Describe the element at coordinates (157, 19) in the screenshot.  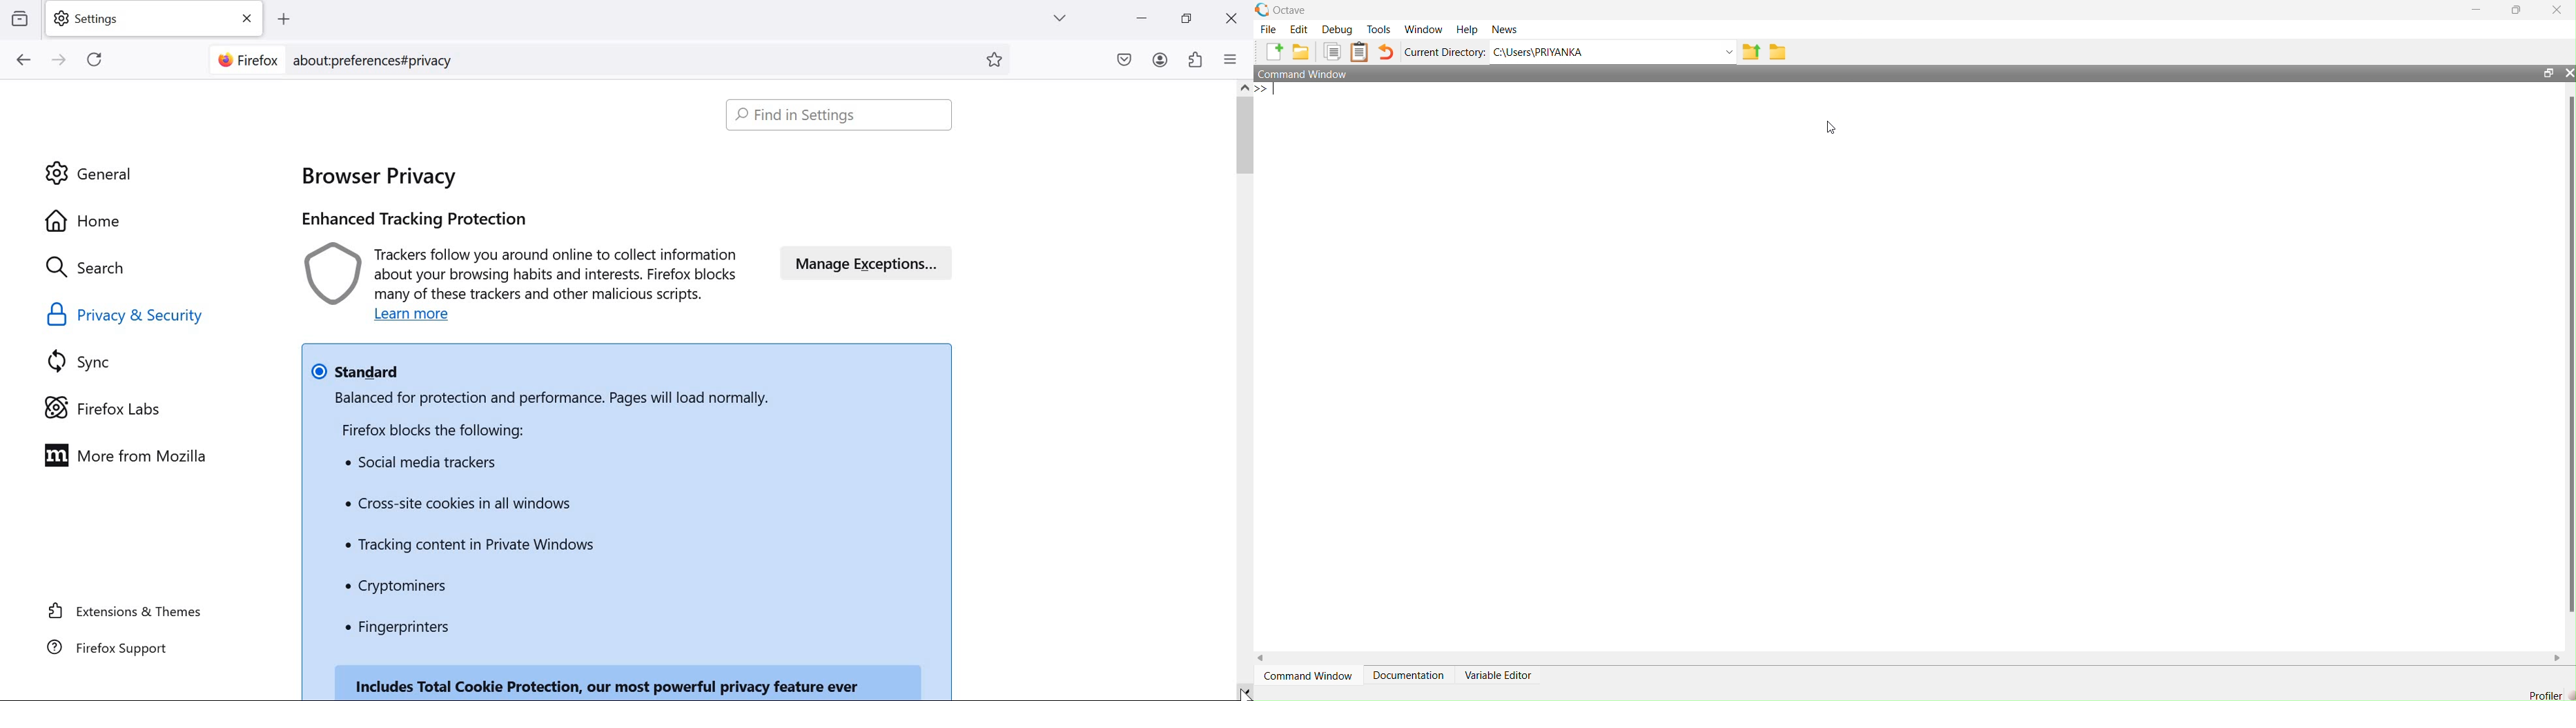
I see `settings` at that location.